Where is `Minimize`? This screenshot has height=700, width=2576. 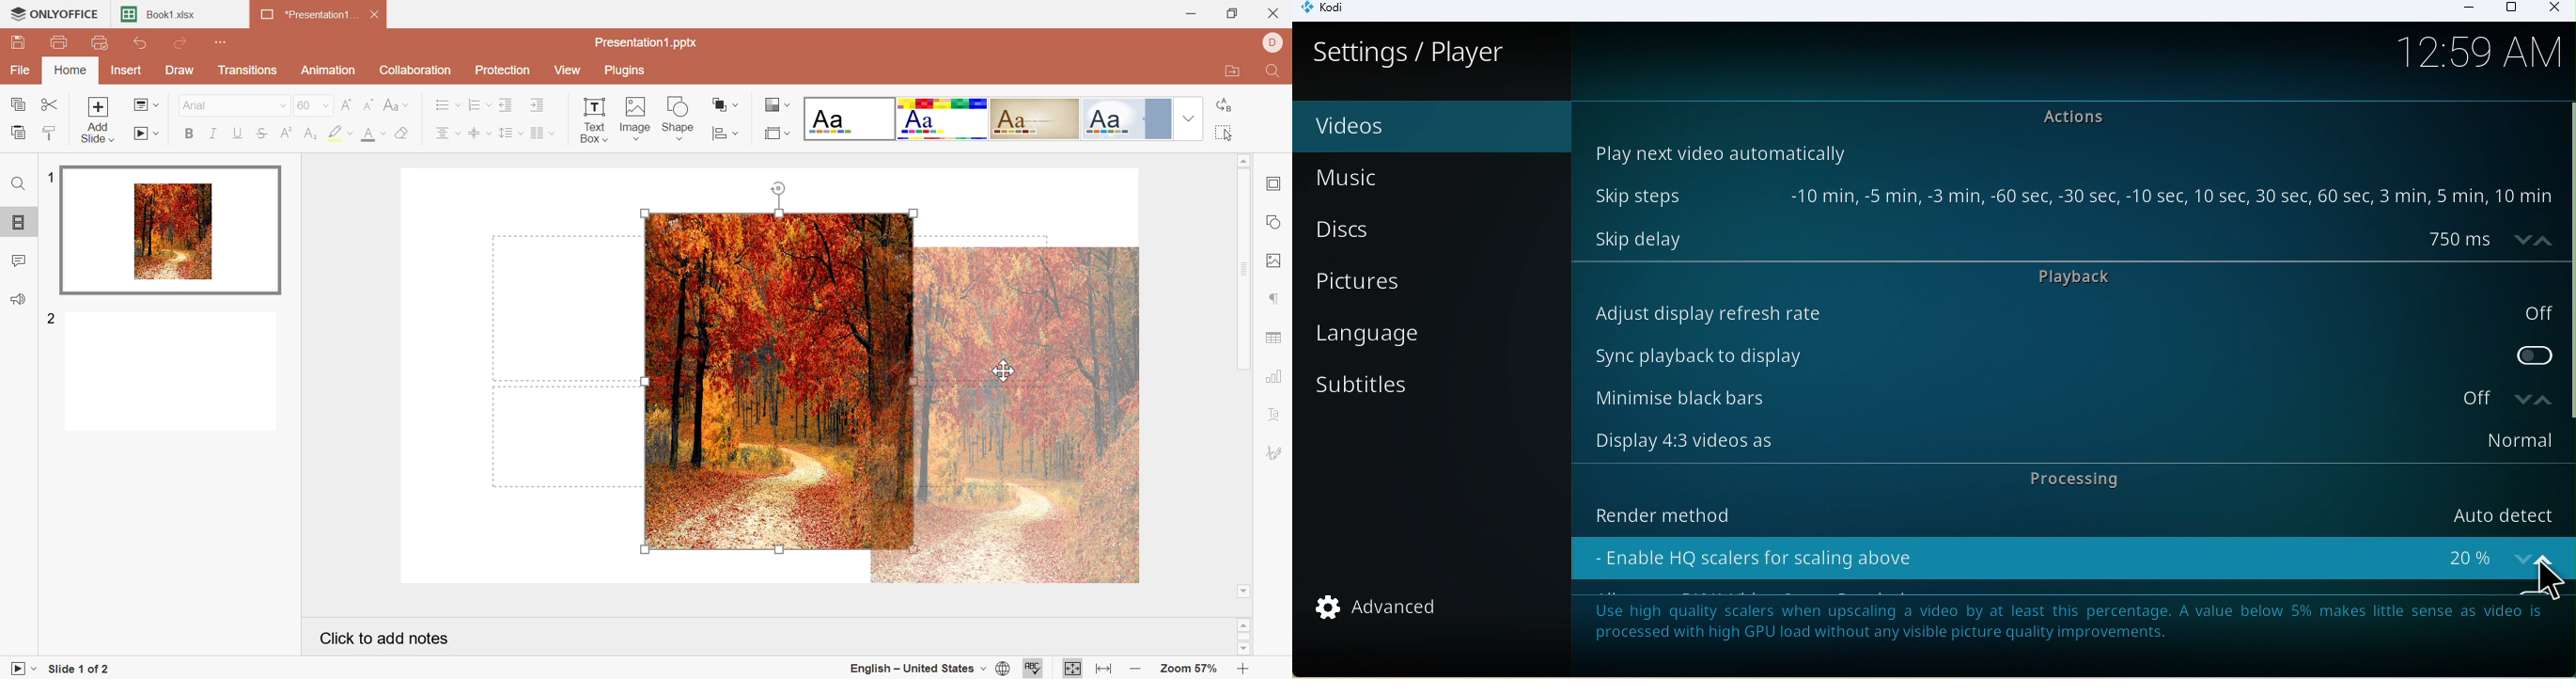 Minimize is located at coordinates (1185, 12).